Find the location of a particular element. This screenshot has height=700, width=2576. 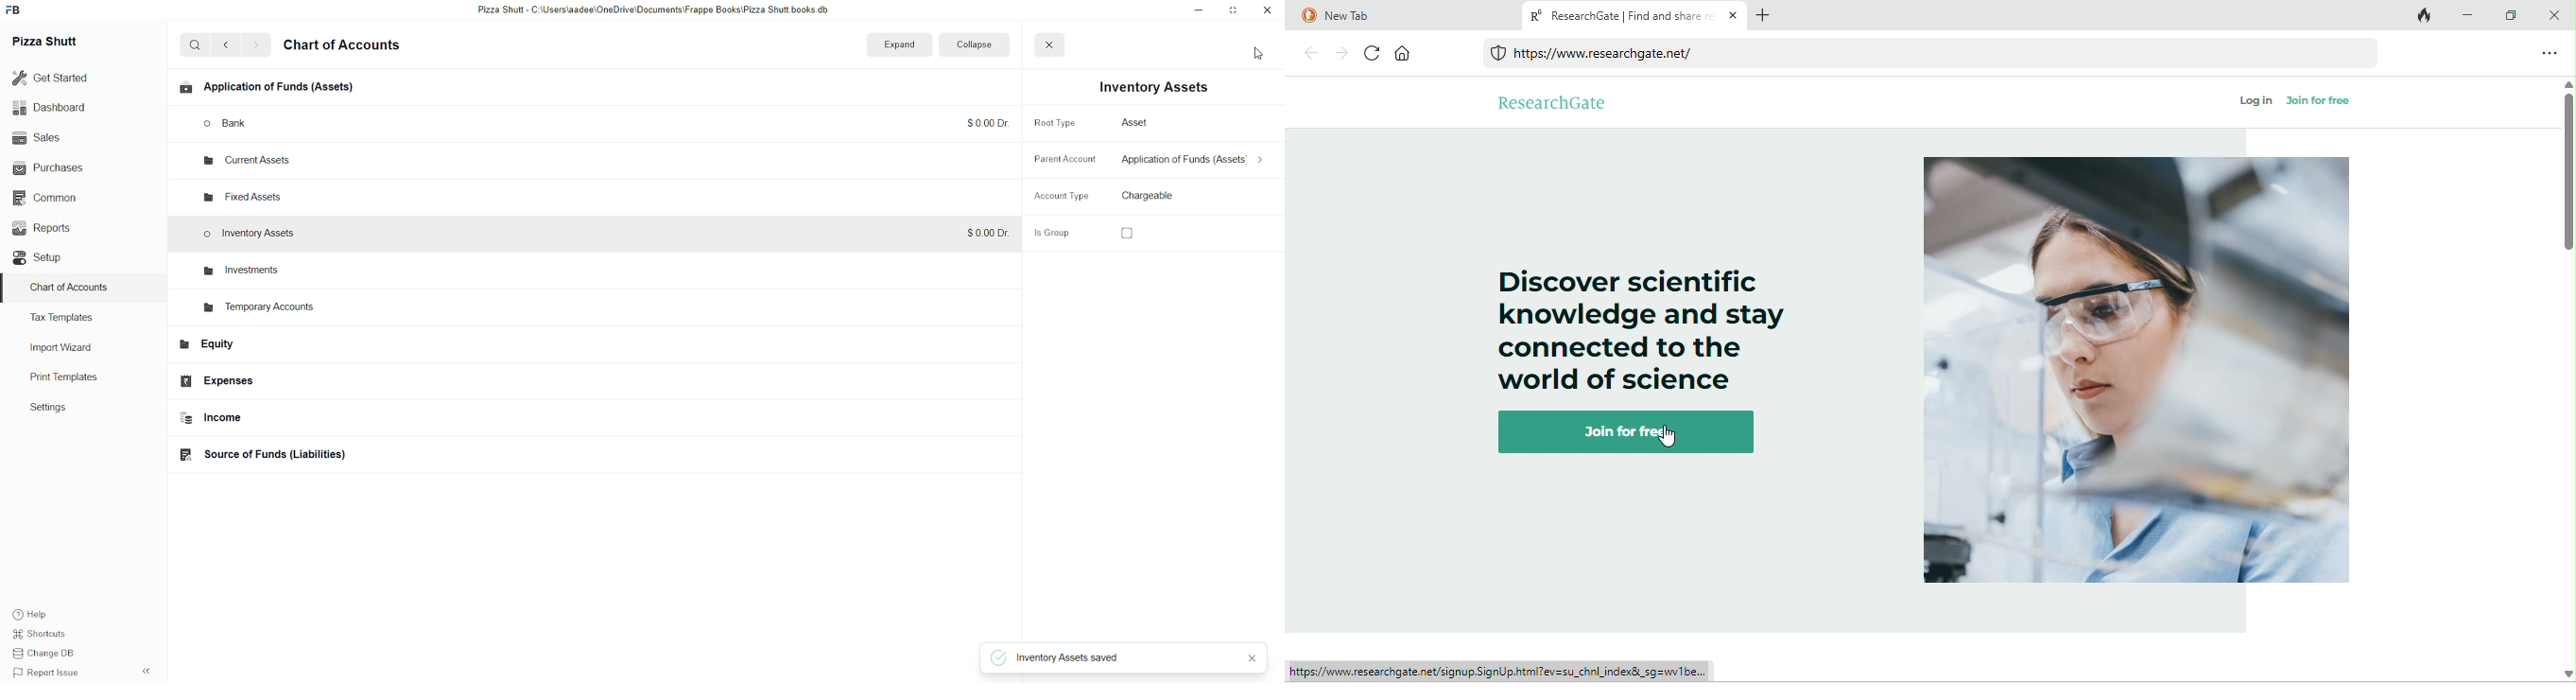

save is located at coordinates (1252, 45).